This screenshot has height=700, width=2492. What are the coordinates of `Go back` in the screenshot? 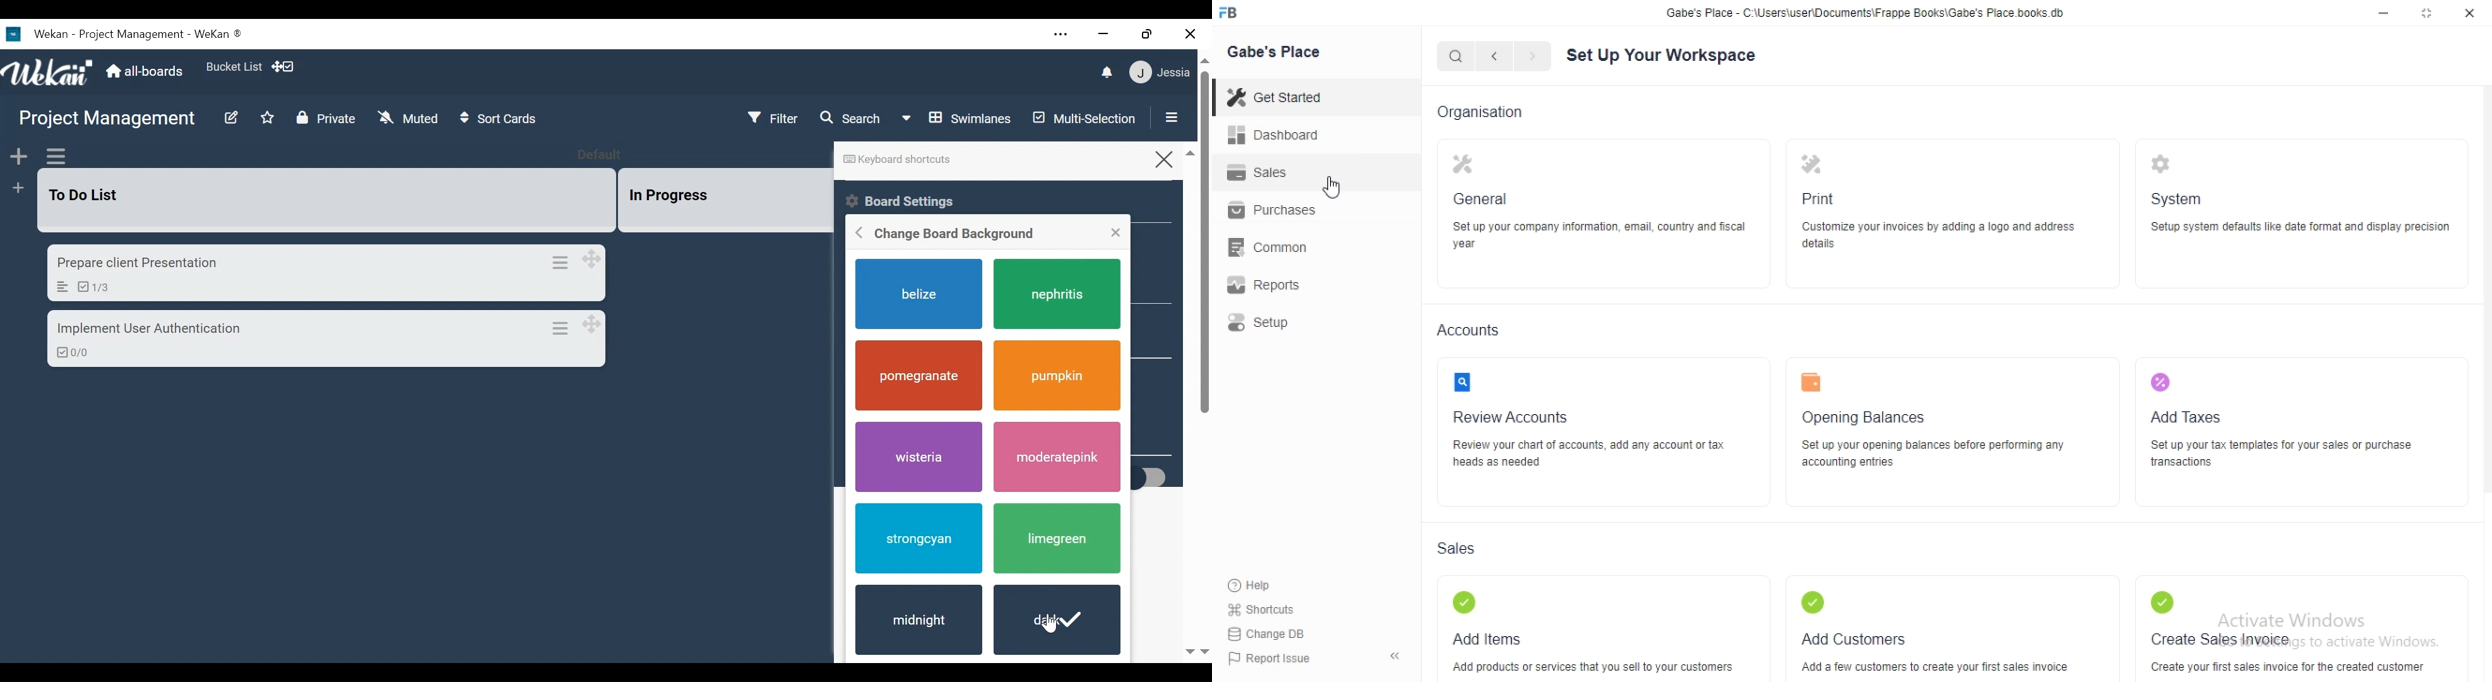 It's located at (857, 234).